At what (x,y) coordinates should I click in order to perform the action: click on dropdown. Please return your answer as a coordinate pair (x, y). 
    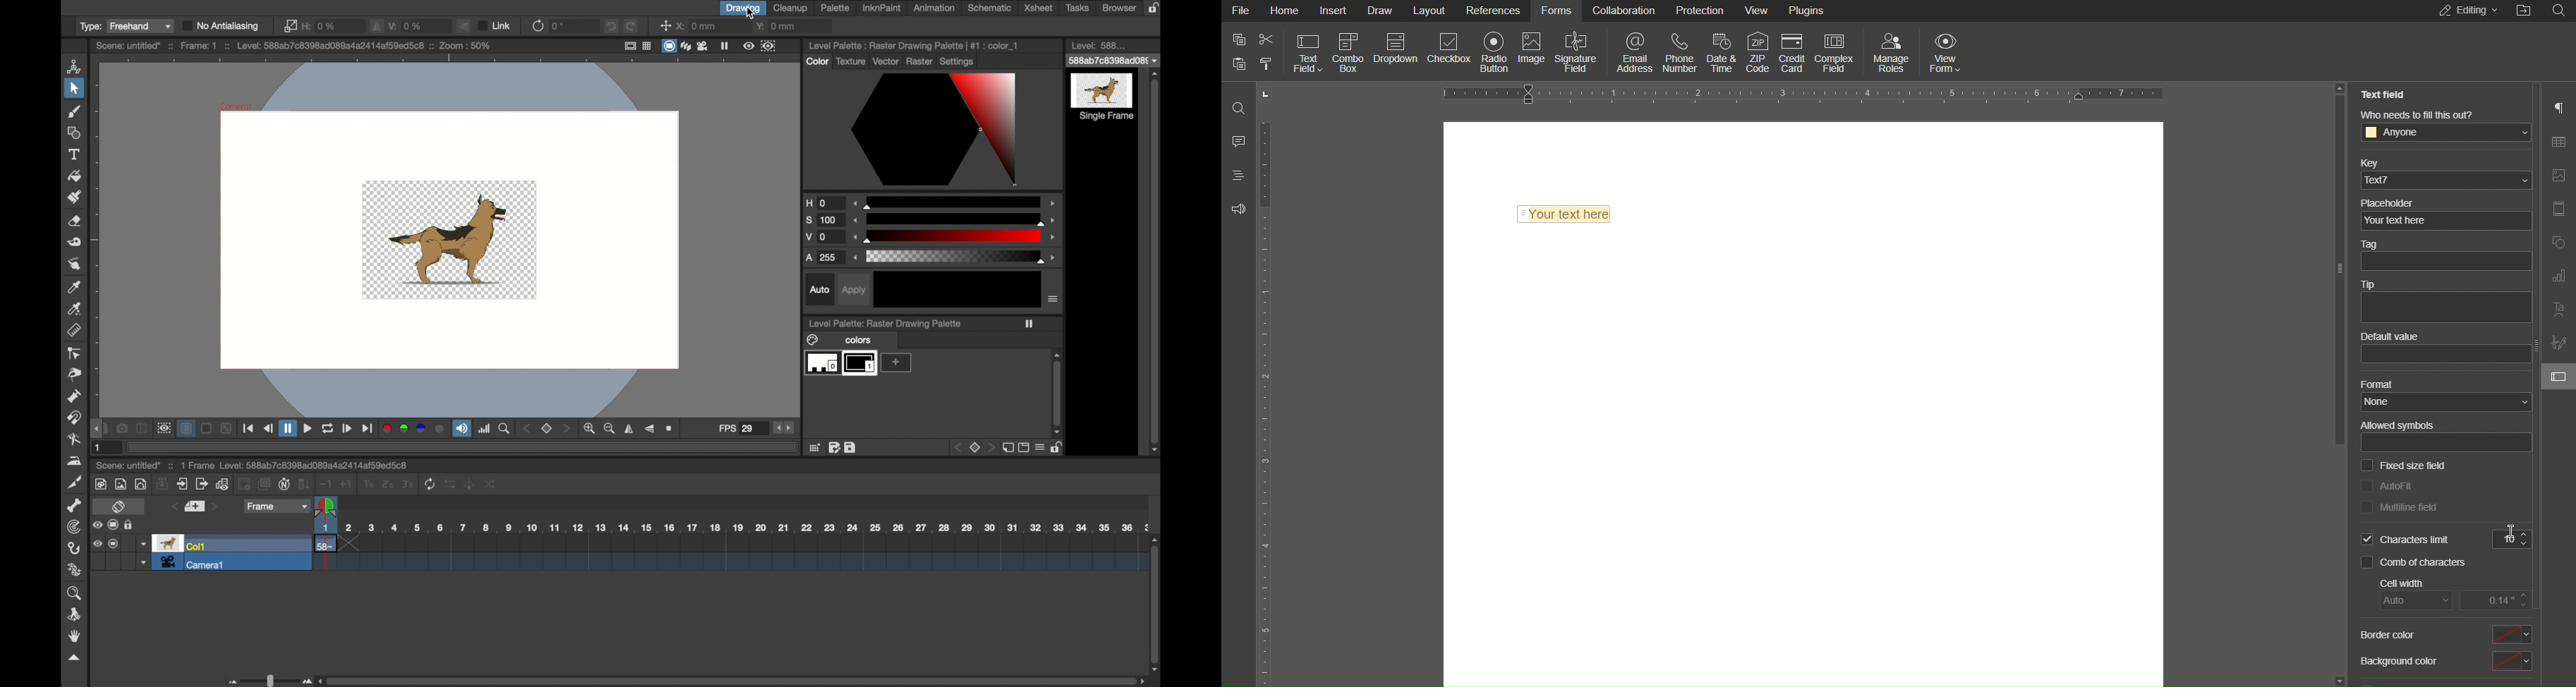
    Looking at the image, I should click on (142, 562).